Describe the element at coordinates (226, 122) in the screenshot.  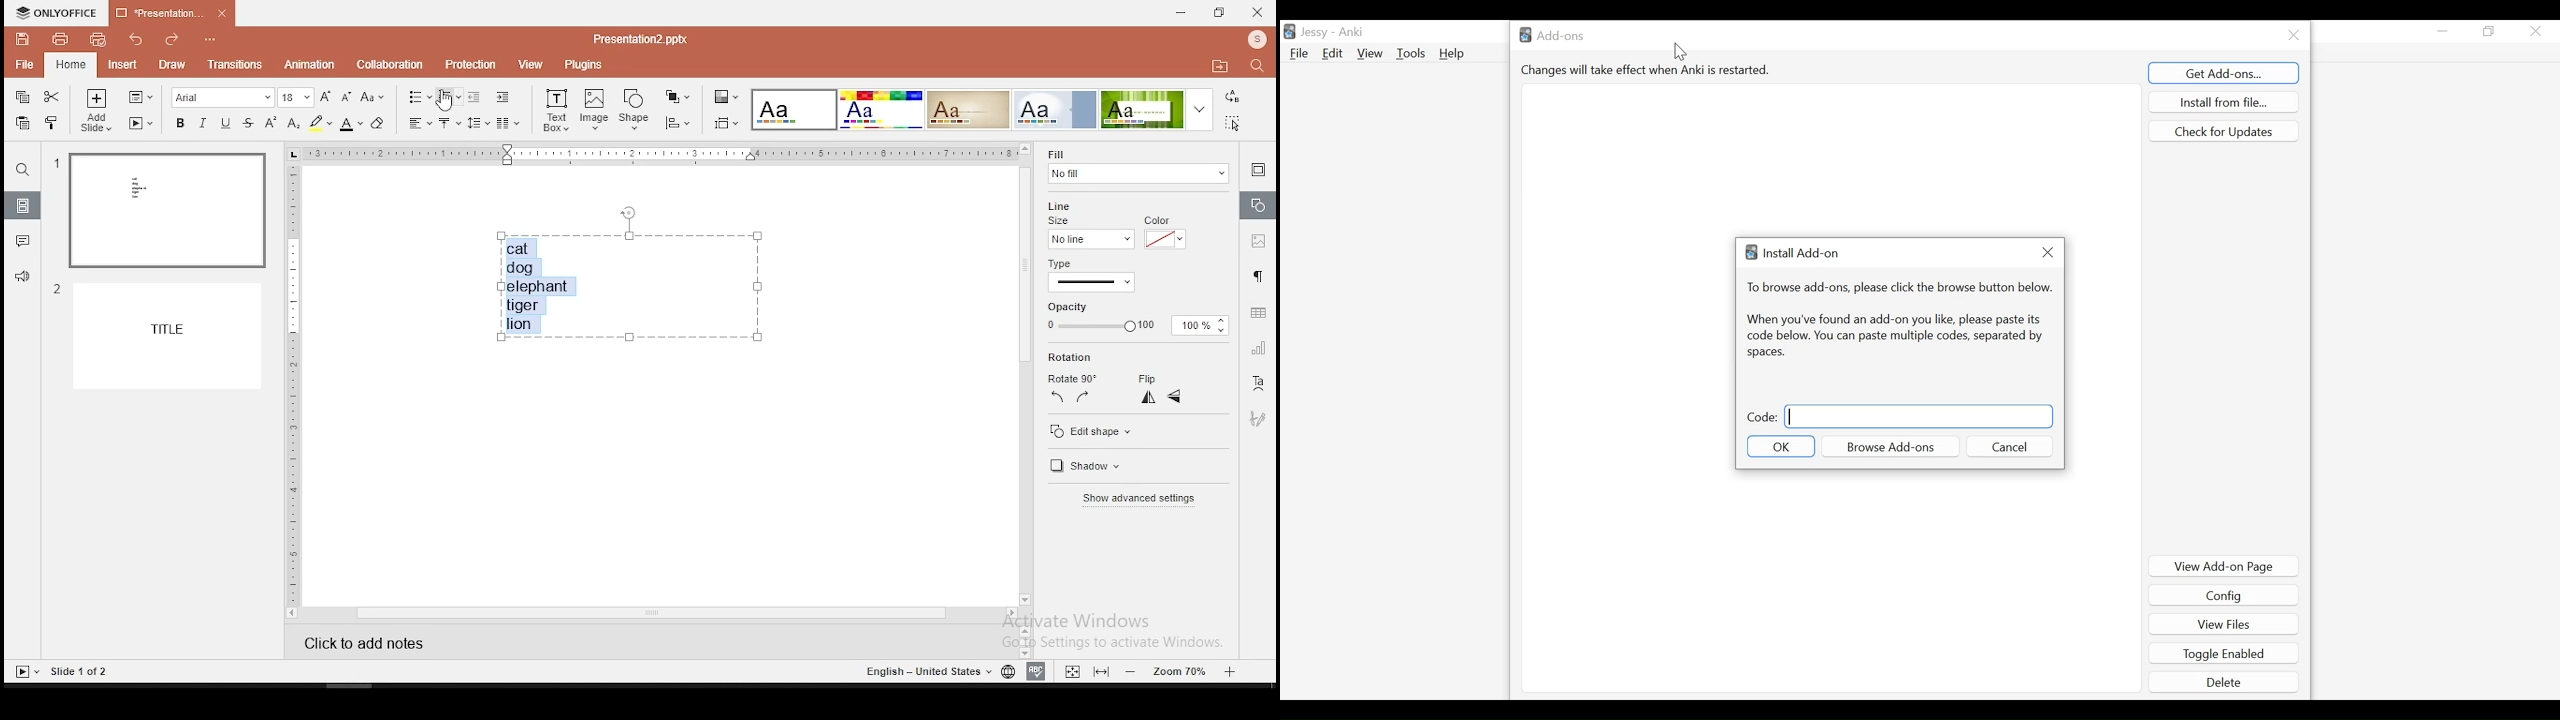
I see `underline` at that location.